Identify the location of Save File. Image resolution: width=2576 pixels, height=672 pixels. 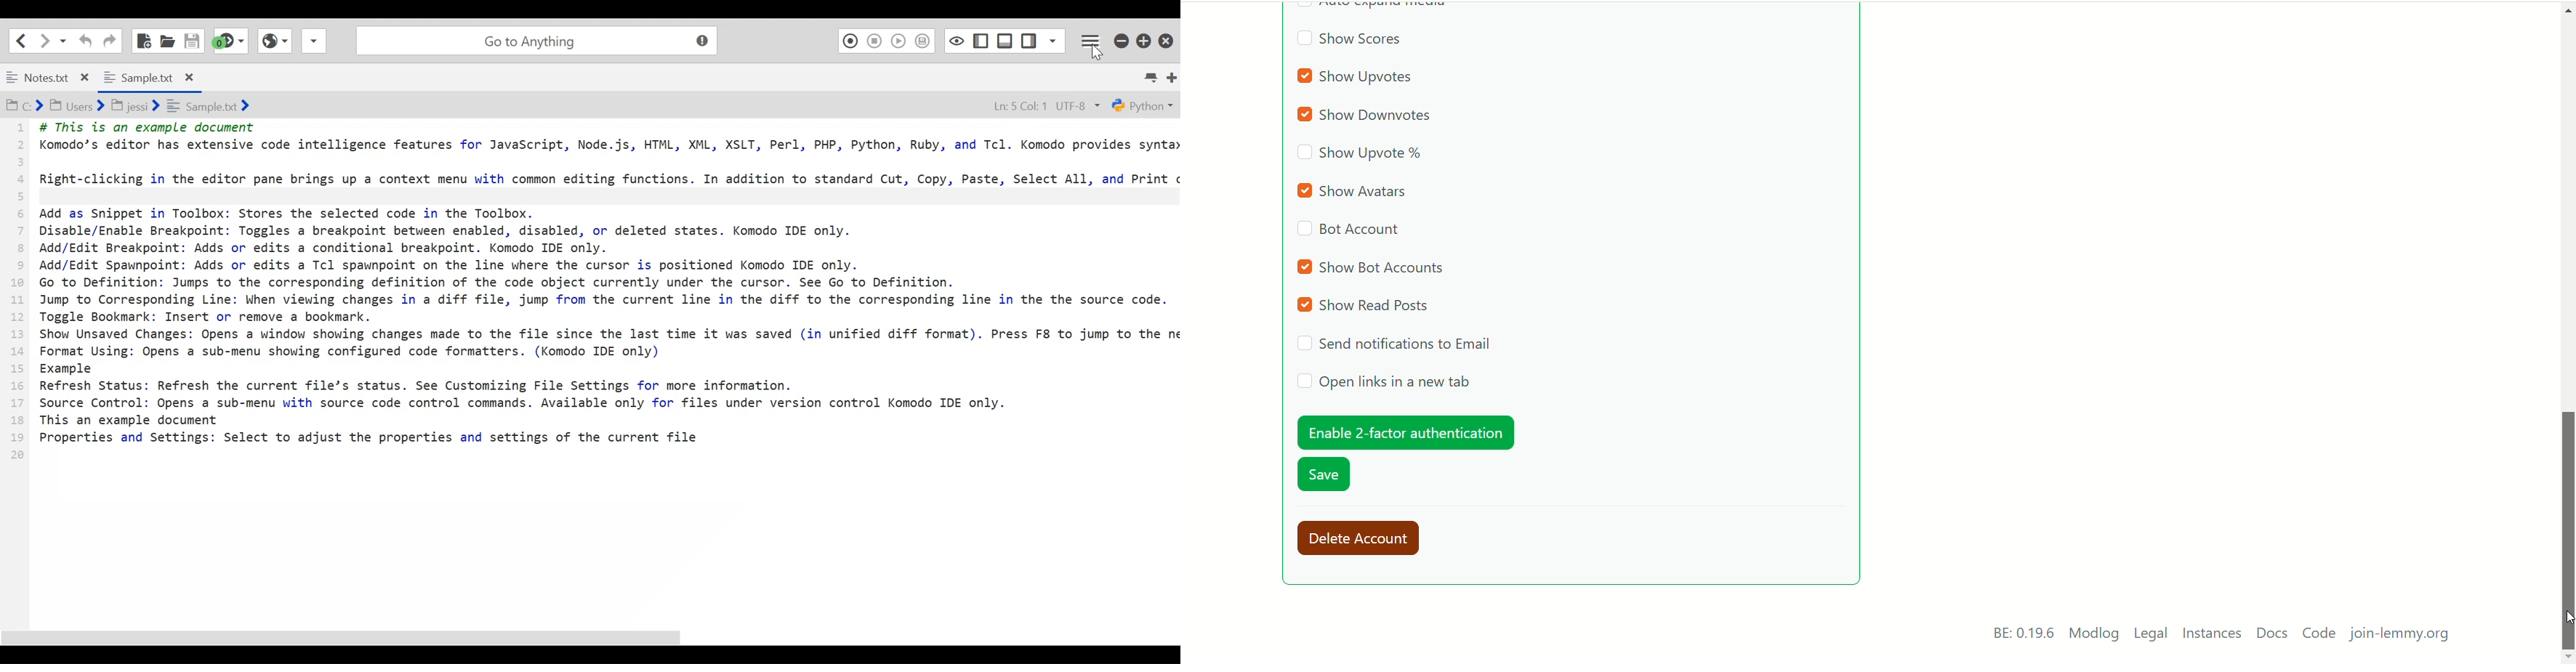
(193, 40).